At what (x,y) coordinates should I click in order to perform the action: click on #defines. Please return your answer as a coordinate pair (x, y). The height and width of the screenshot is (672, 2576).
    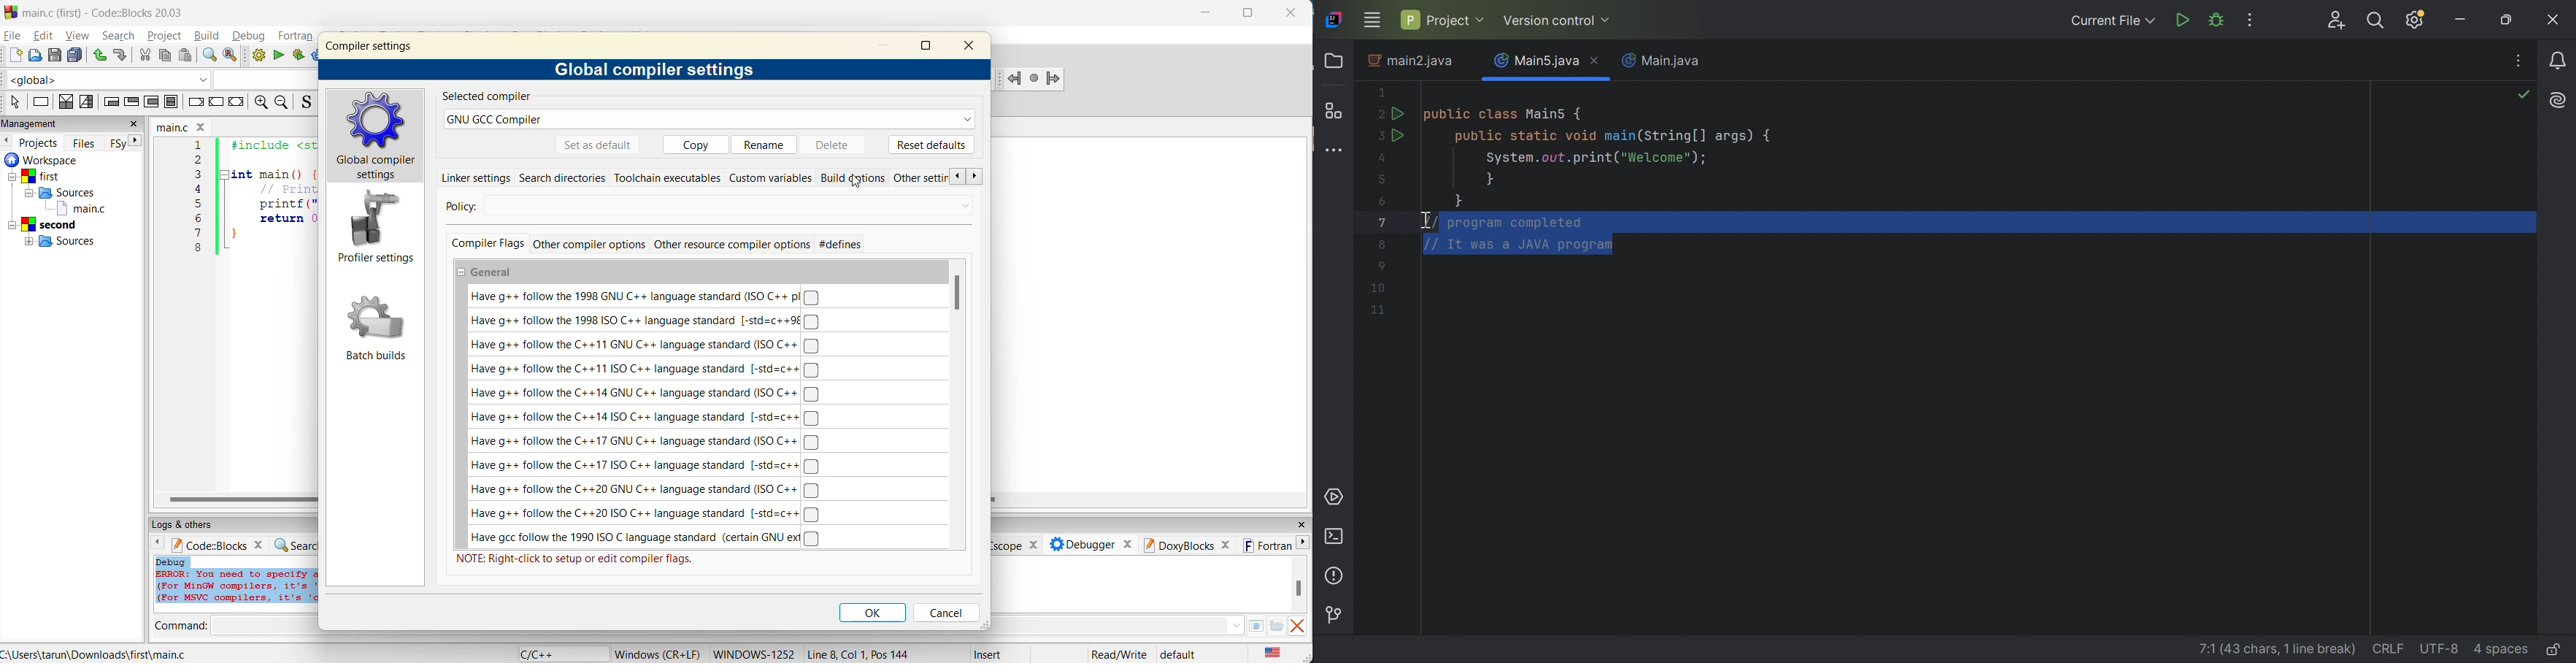
    Looking at the image, I should click on (847, 245).